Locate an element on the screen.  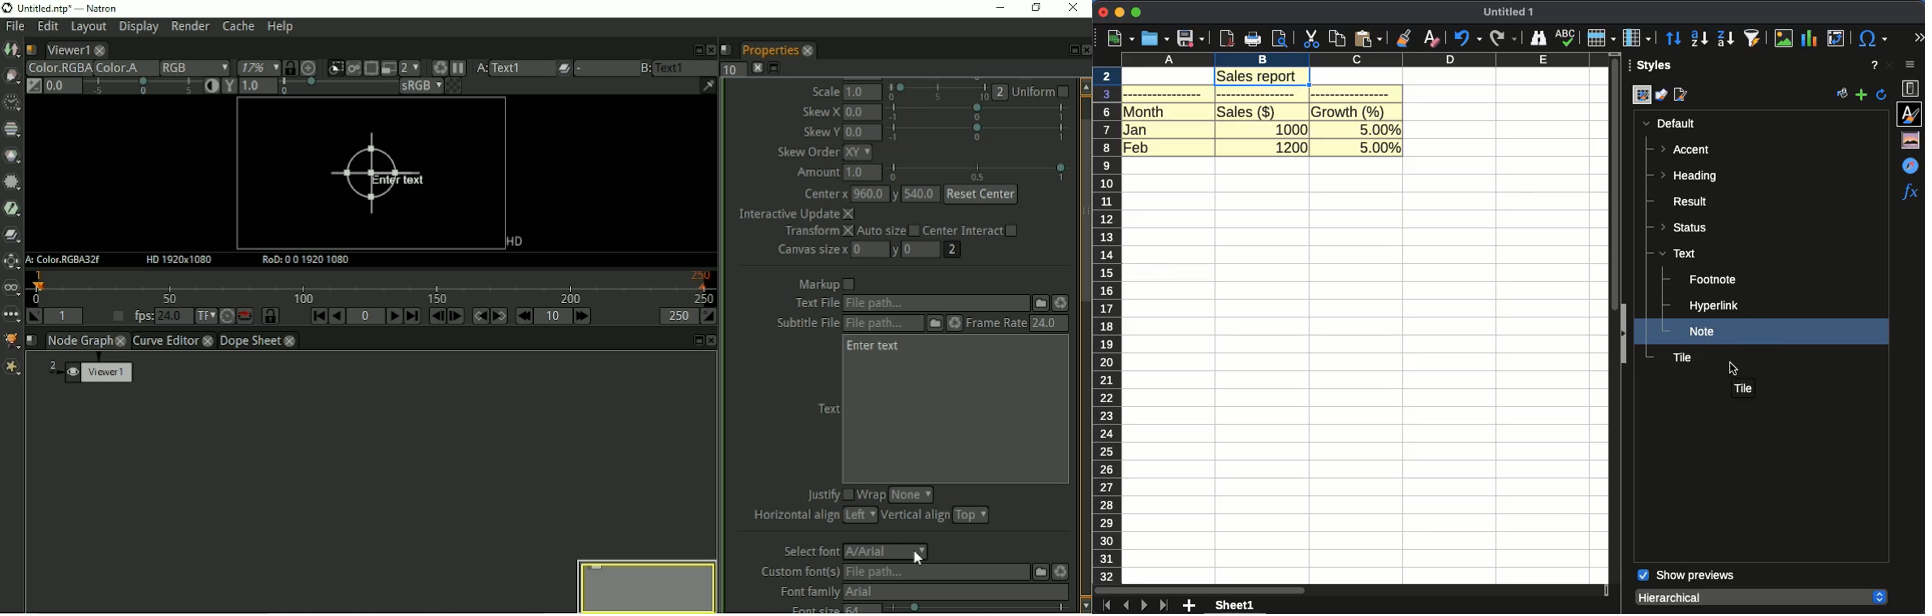
jan is located at coordinates (1136, 128).